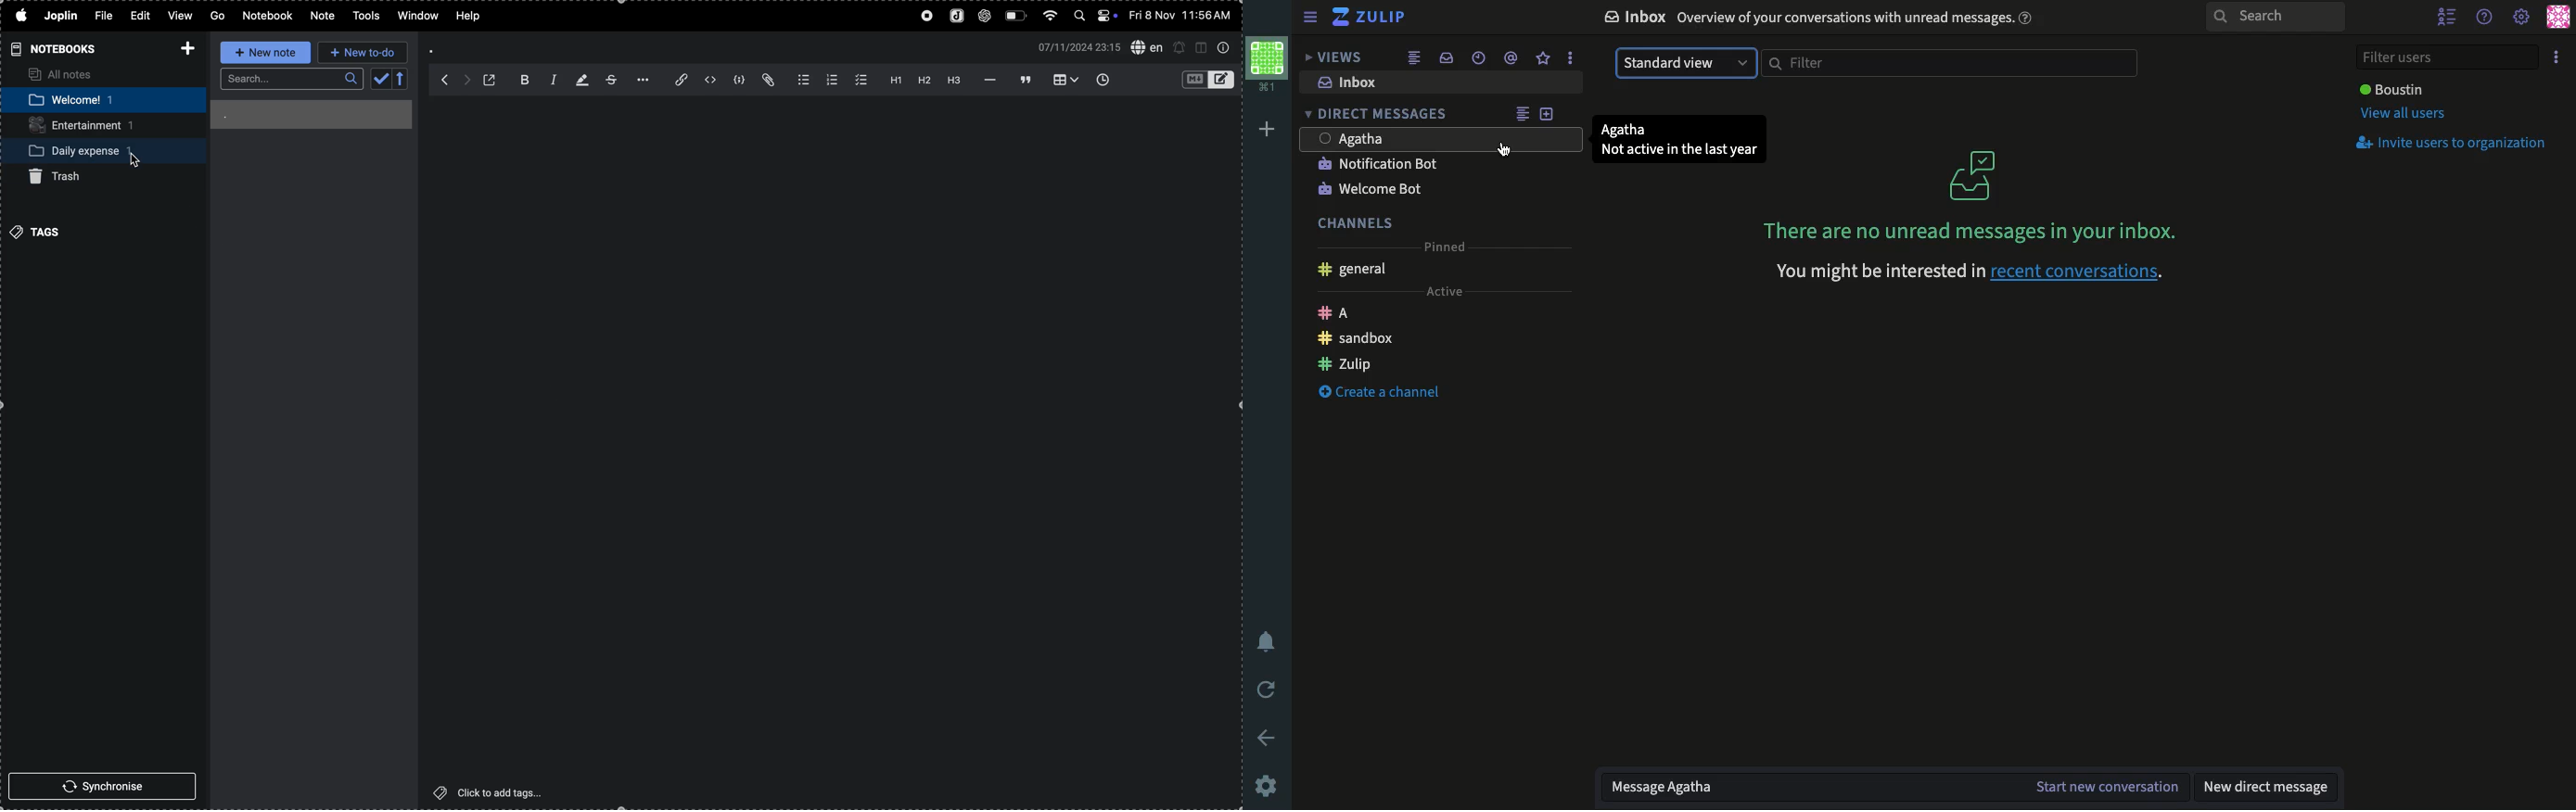 The width and height of the screenshot is (2576, 812). I want to click on Views, so click(1333, 57).